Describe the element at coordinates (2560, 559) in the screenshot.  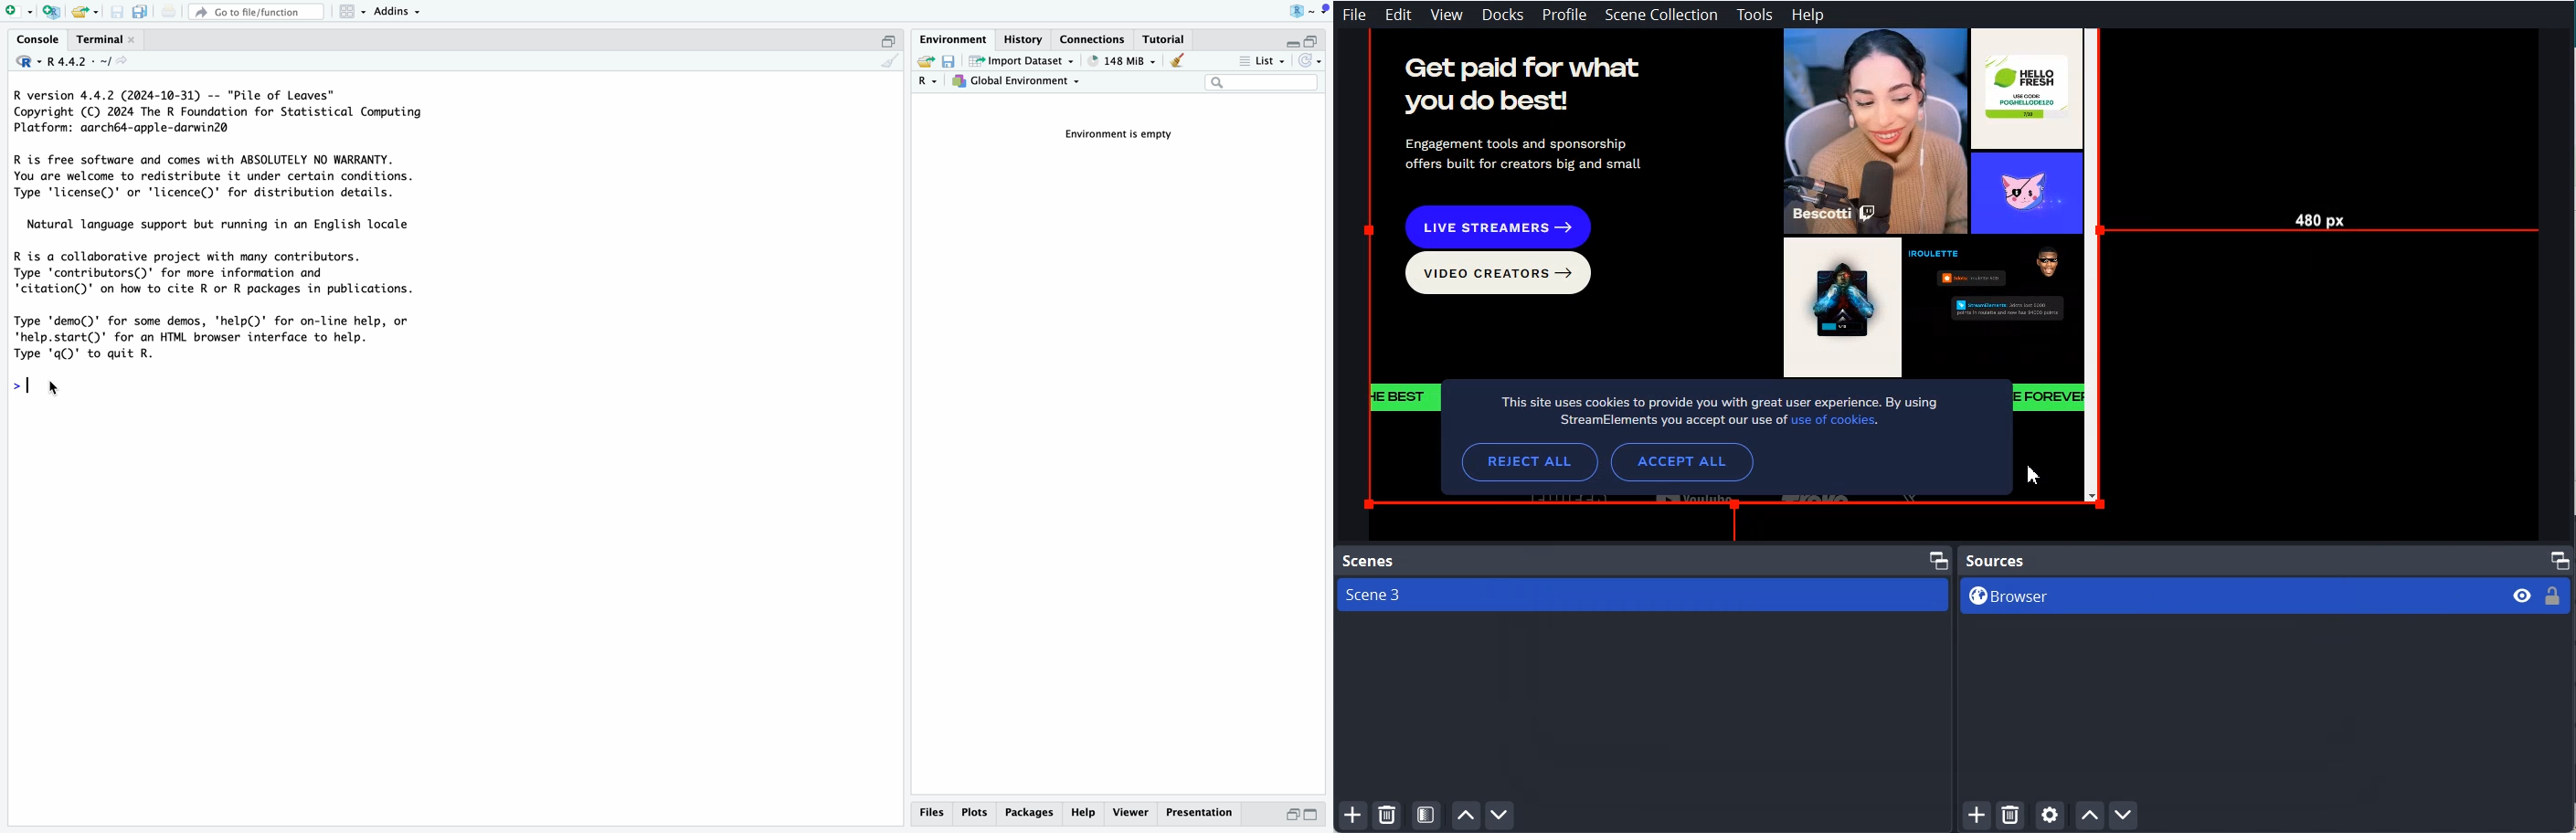
I see `Maximize` at that location.